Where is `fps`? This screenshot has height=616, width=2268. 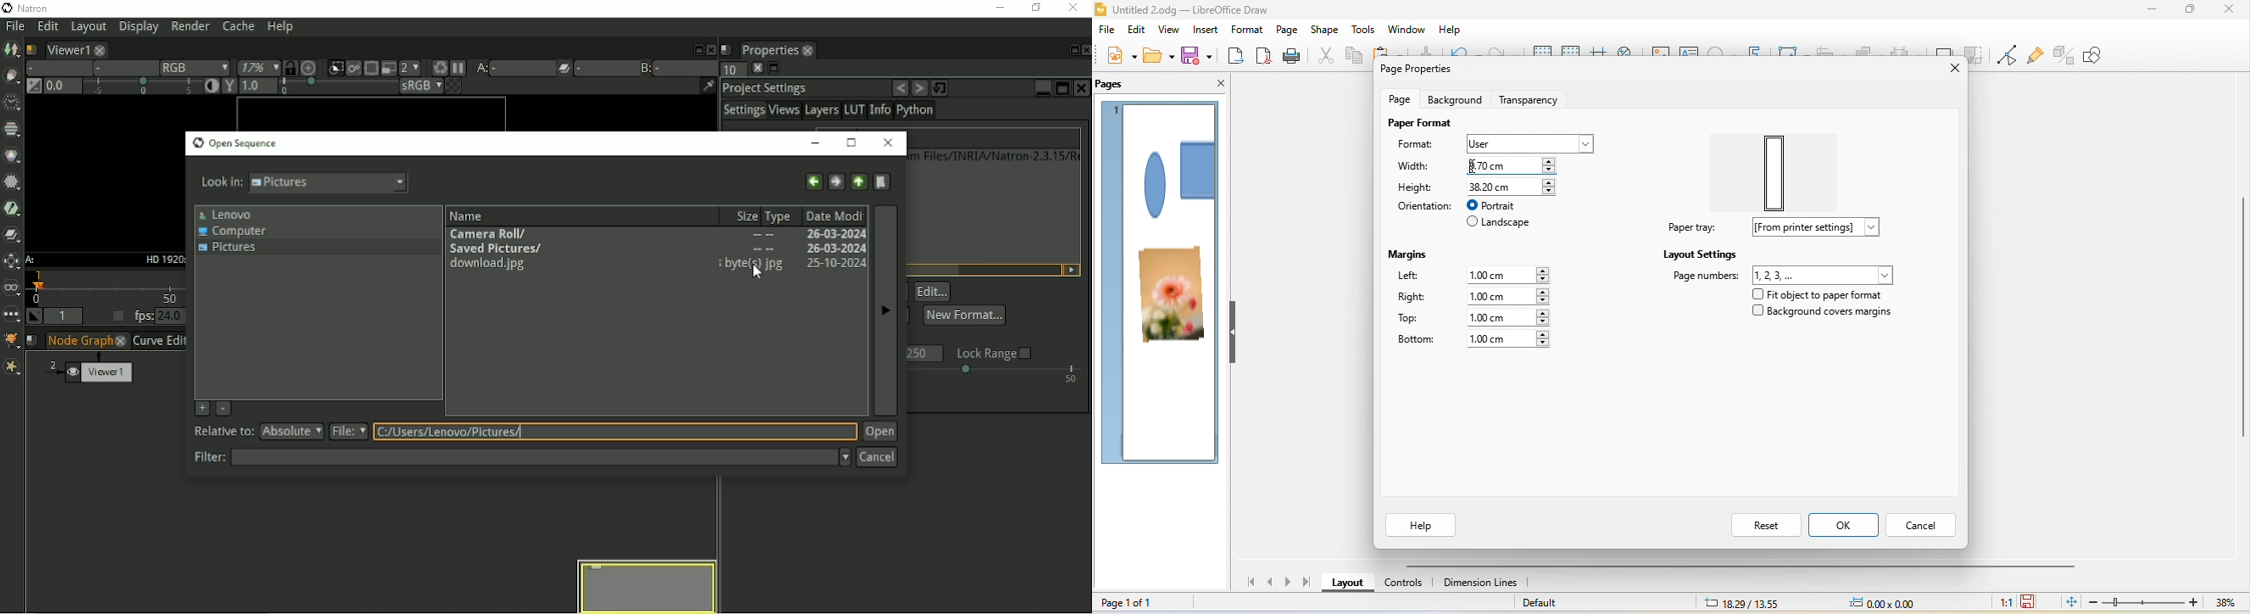
fps is located at coordinates (160, 316).